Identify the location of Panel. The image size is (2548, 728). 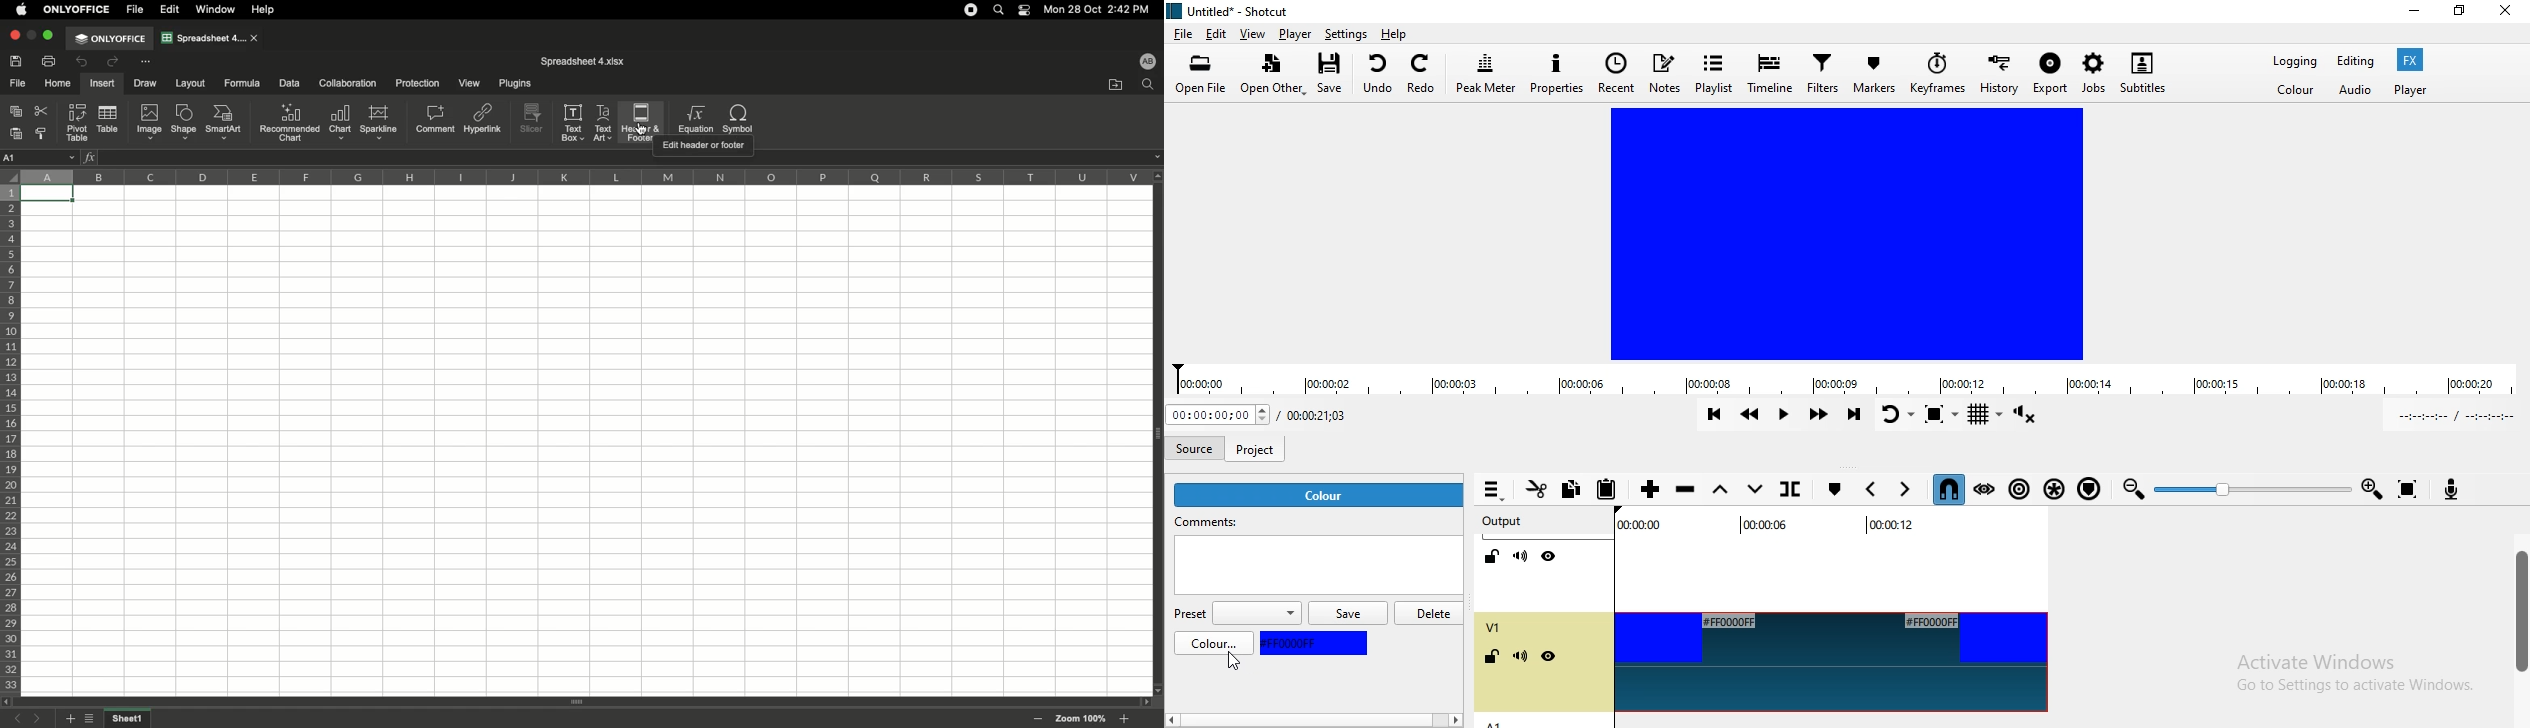
(1158, 434).